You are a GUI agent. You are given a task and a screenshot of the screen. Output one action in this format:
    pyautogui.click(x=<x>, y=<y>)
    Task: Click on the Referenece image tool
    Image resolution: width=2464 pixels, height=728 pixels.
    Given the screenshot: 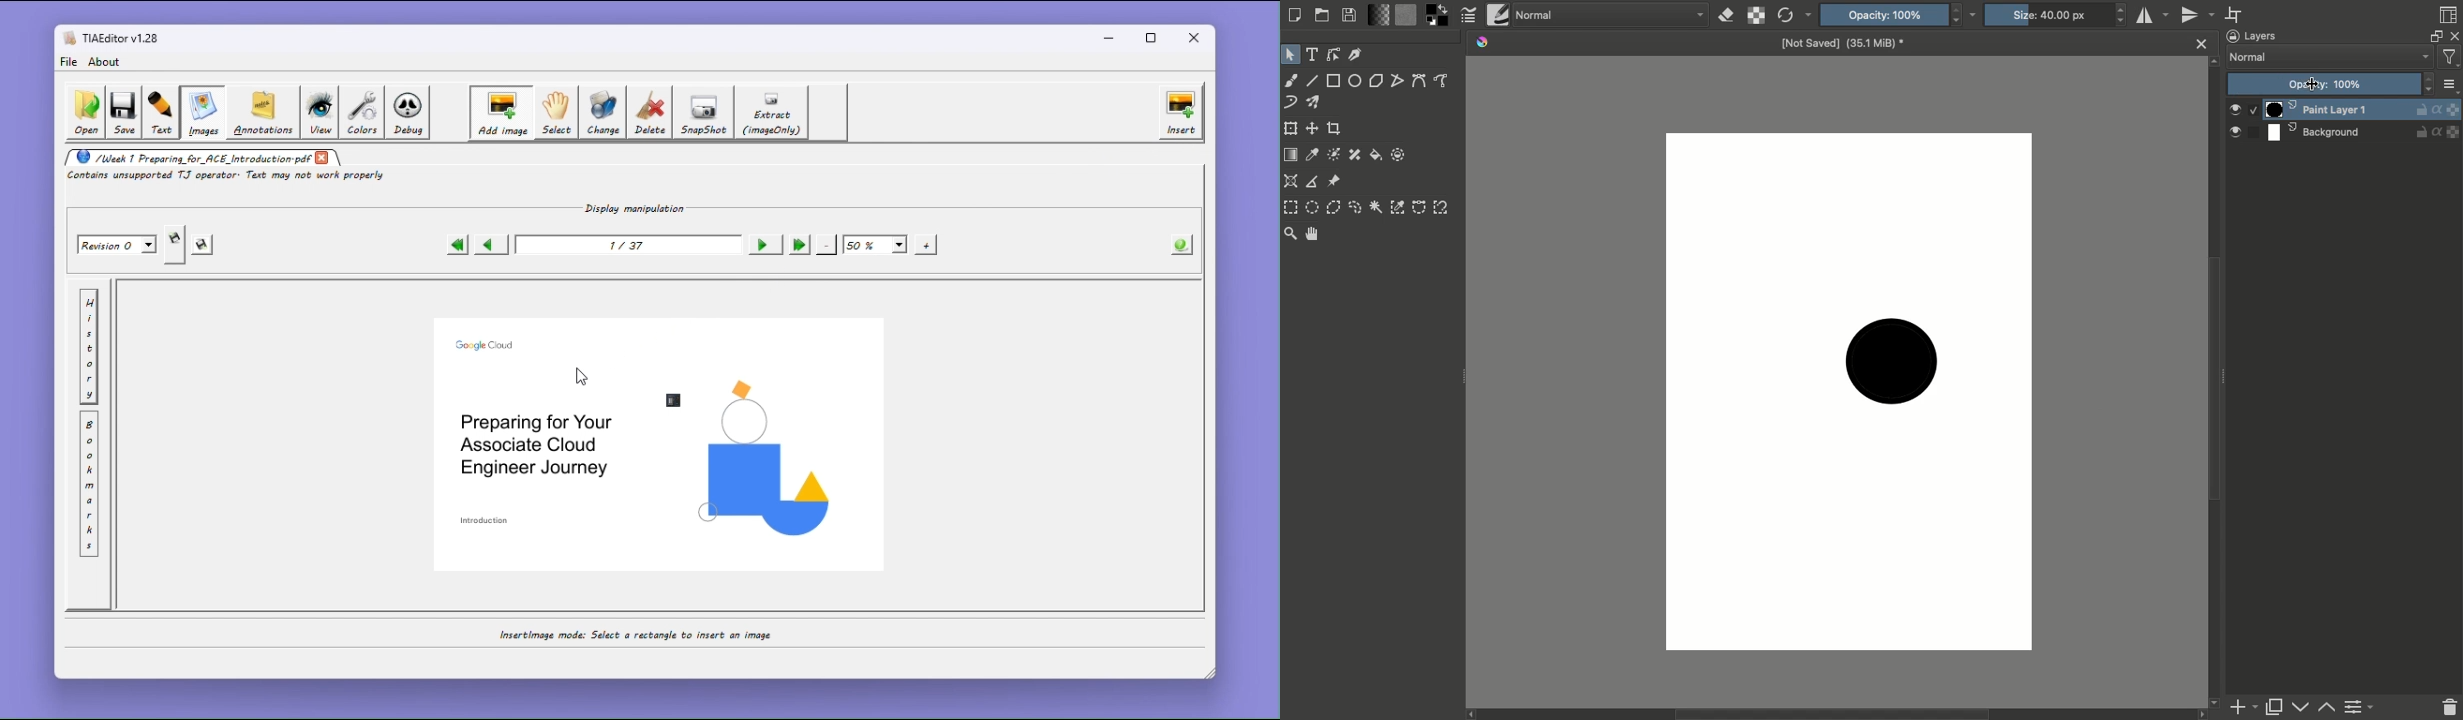 What is the action you would take?
    pyautogui.click(x=1334, y=182)
    